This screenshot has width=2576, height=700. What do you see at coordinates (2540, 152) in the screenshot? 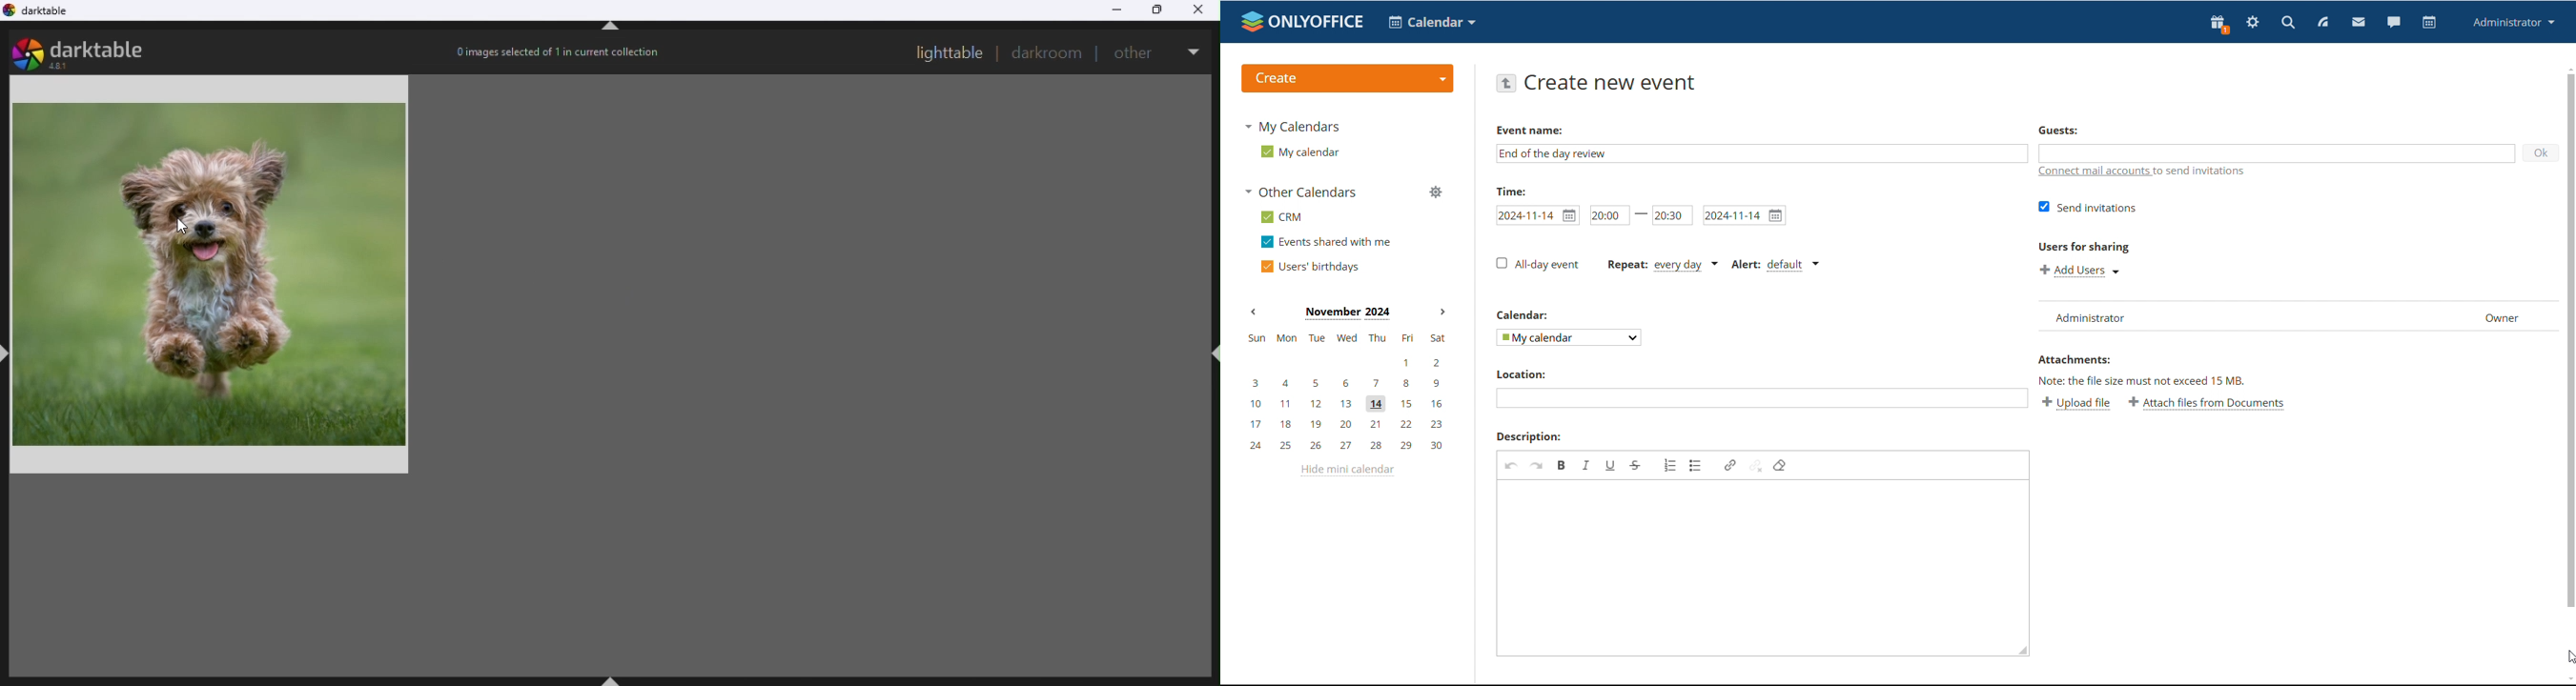
I see `ok` at bounding box center [2540, 152].